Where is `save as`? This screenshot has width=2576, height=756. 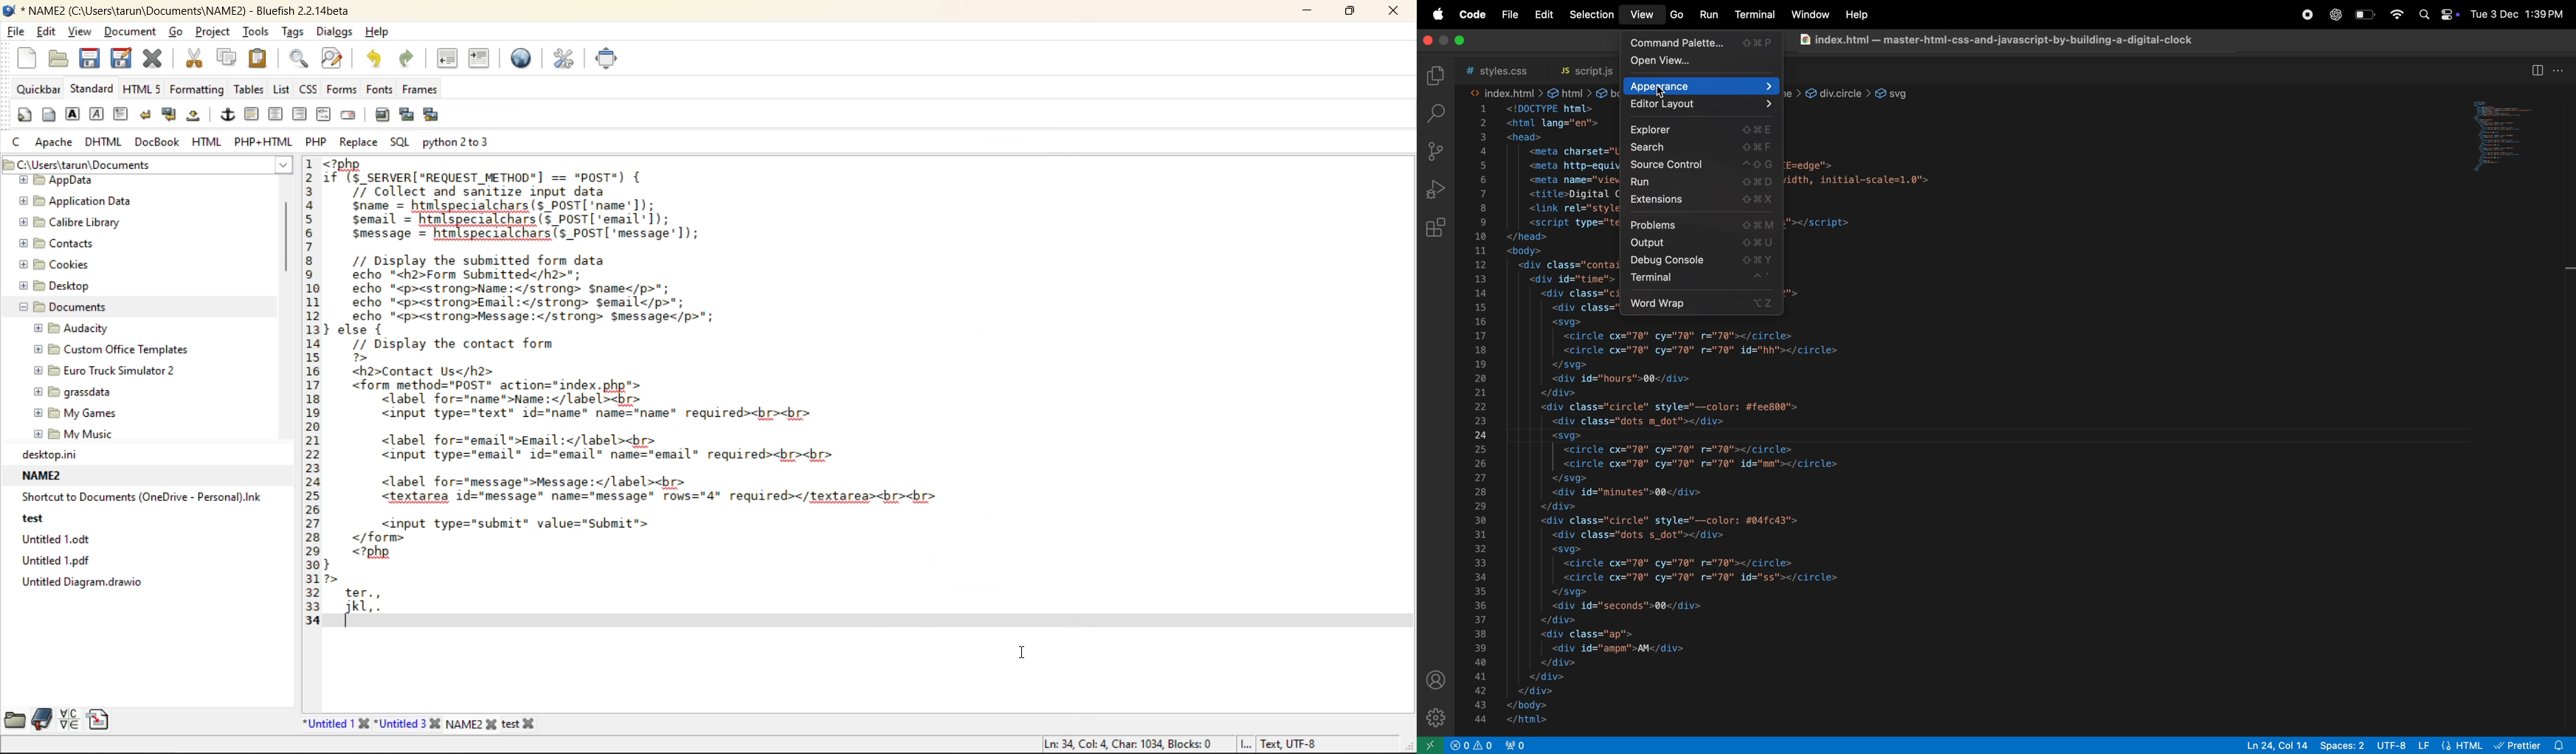
save as is located at coordinates (123, 58).